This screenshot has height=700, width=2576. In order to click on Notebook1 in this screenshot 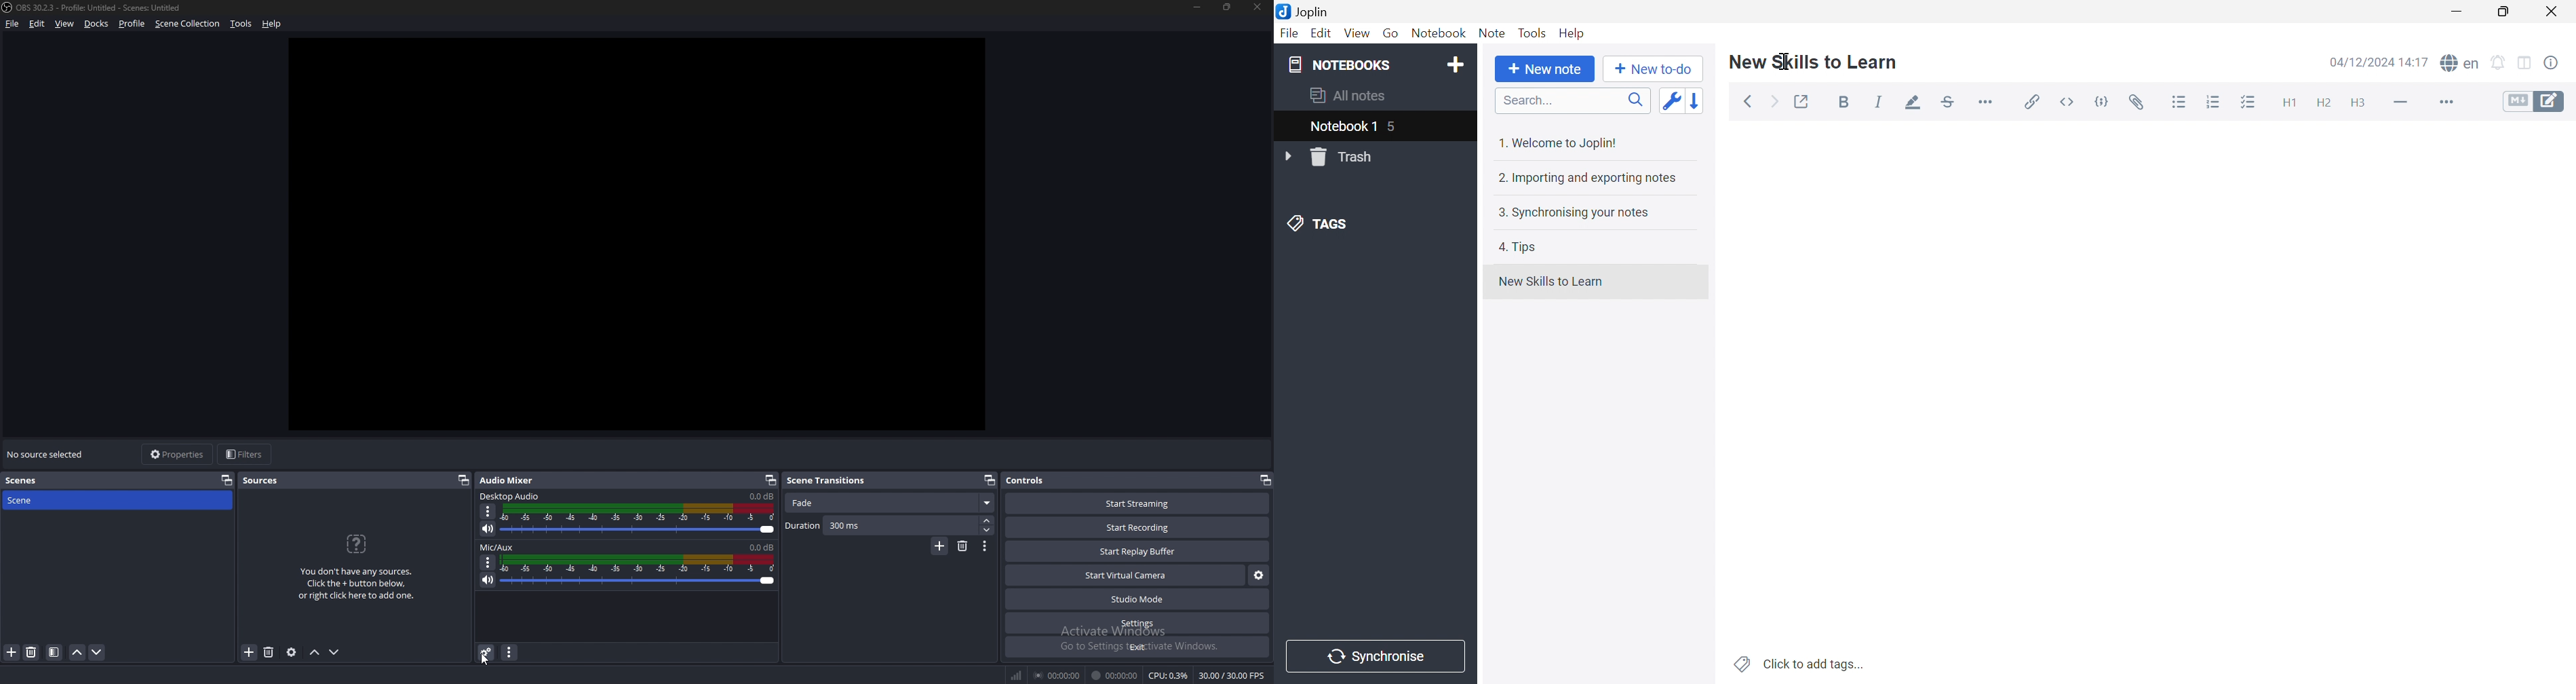, I will do `click(1341, 126)`.